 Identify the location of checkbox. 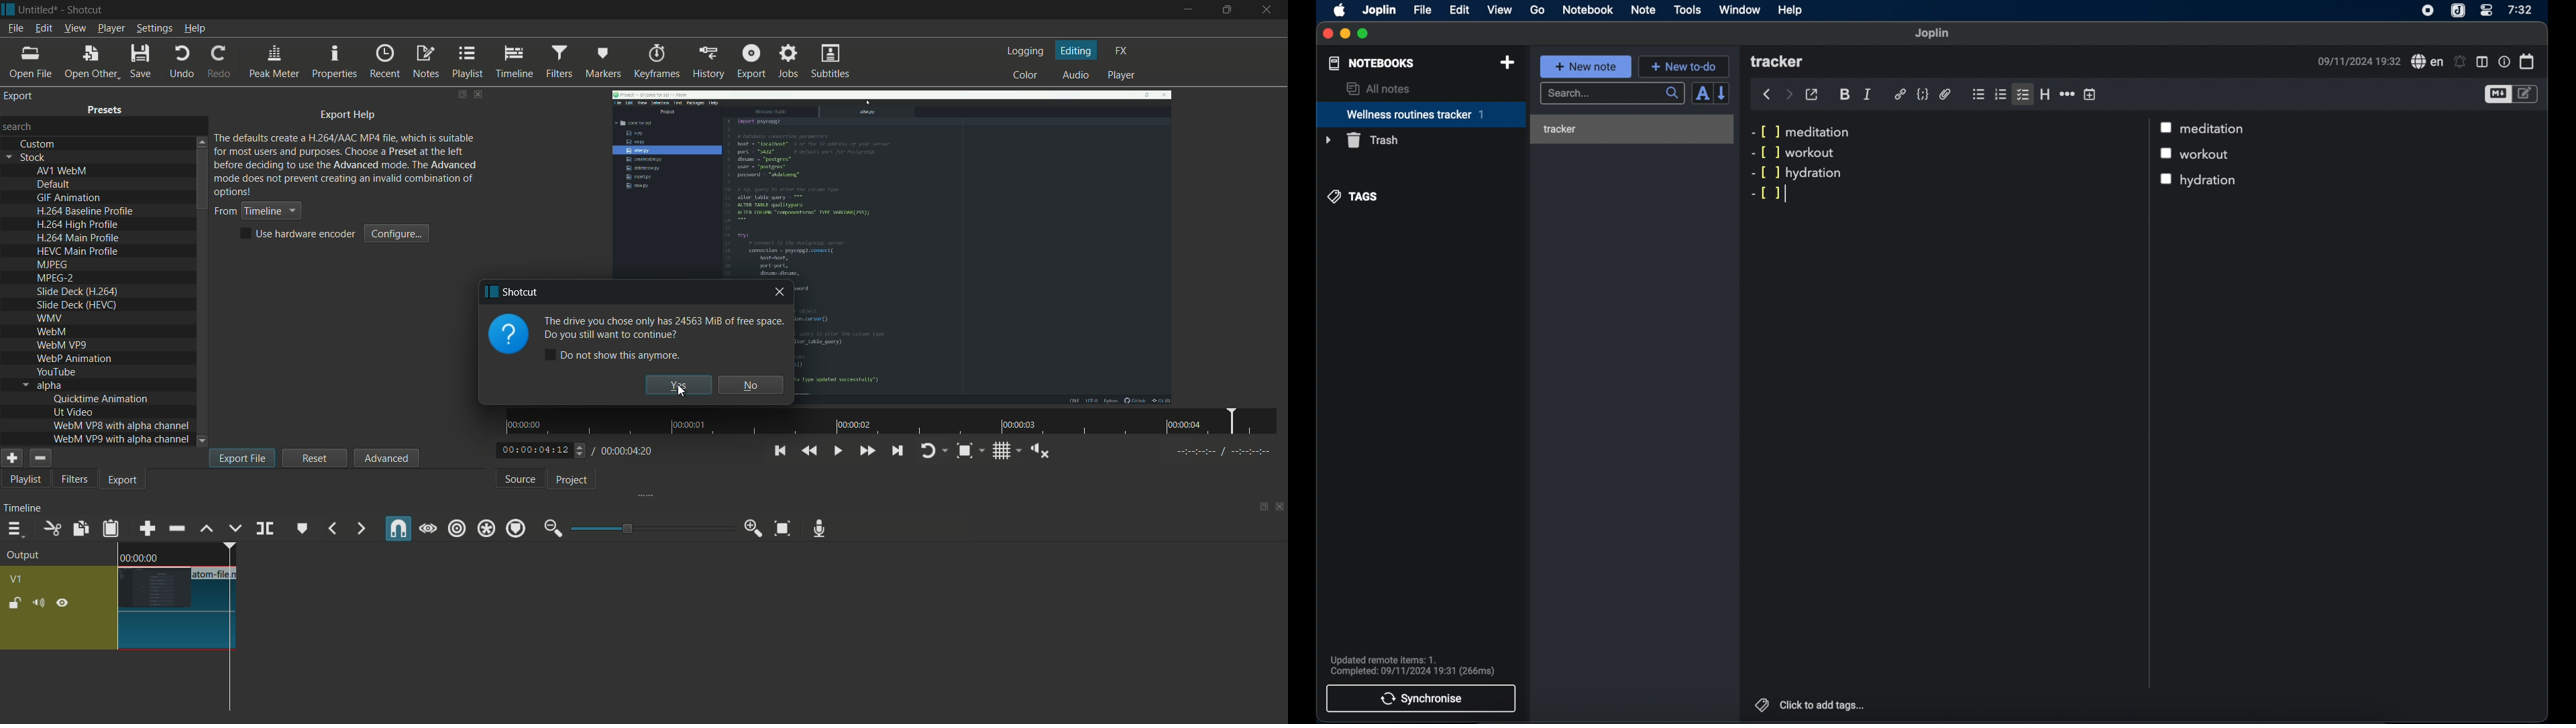
(2169, 154).